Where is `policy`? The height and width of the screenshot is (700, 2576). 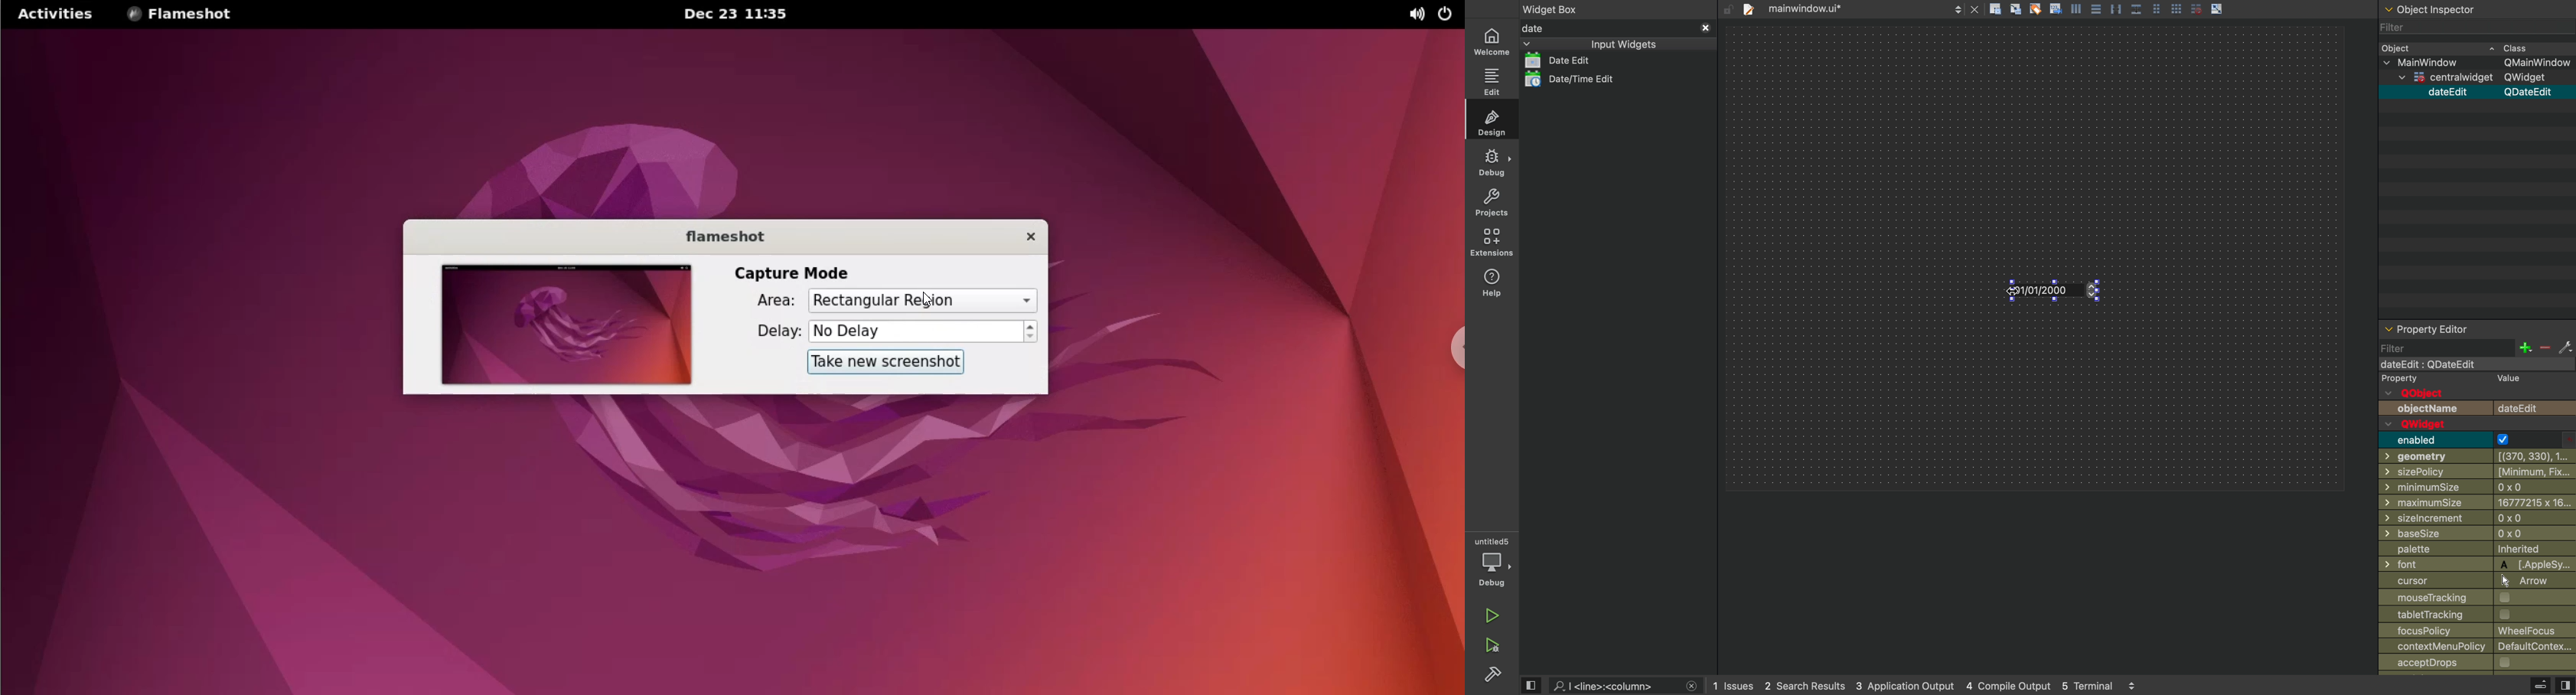
policy is located at coordinates (2479, 630).